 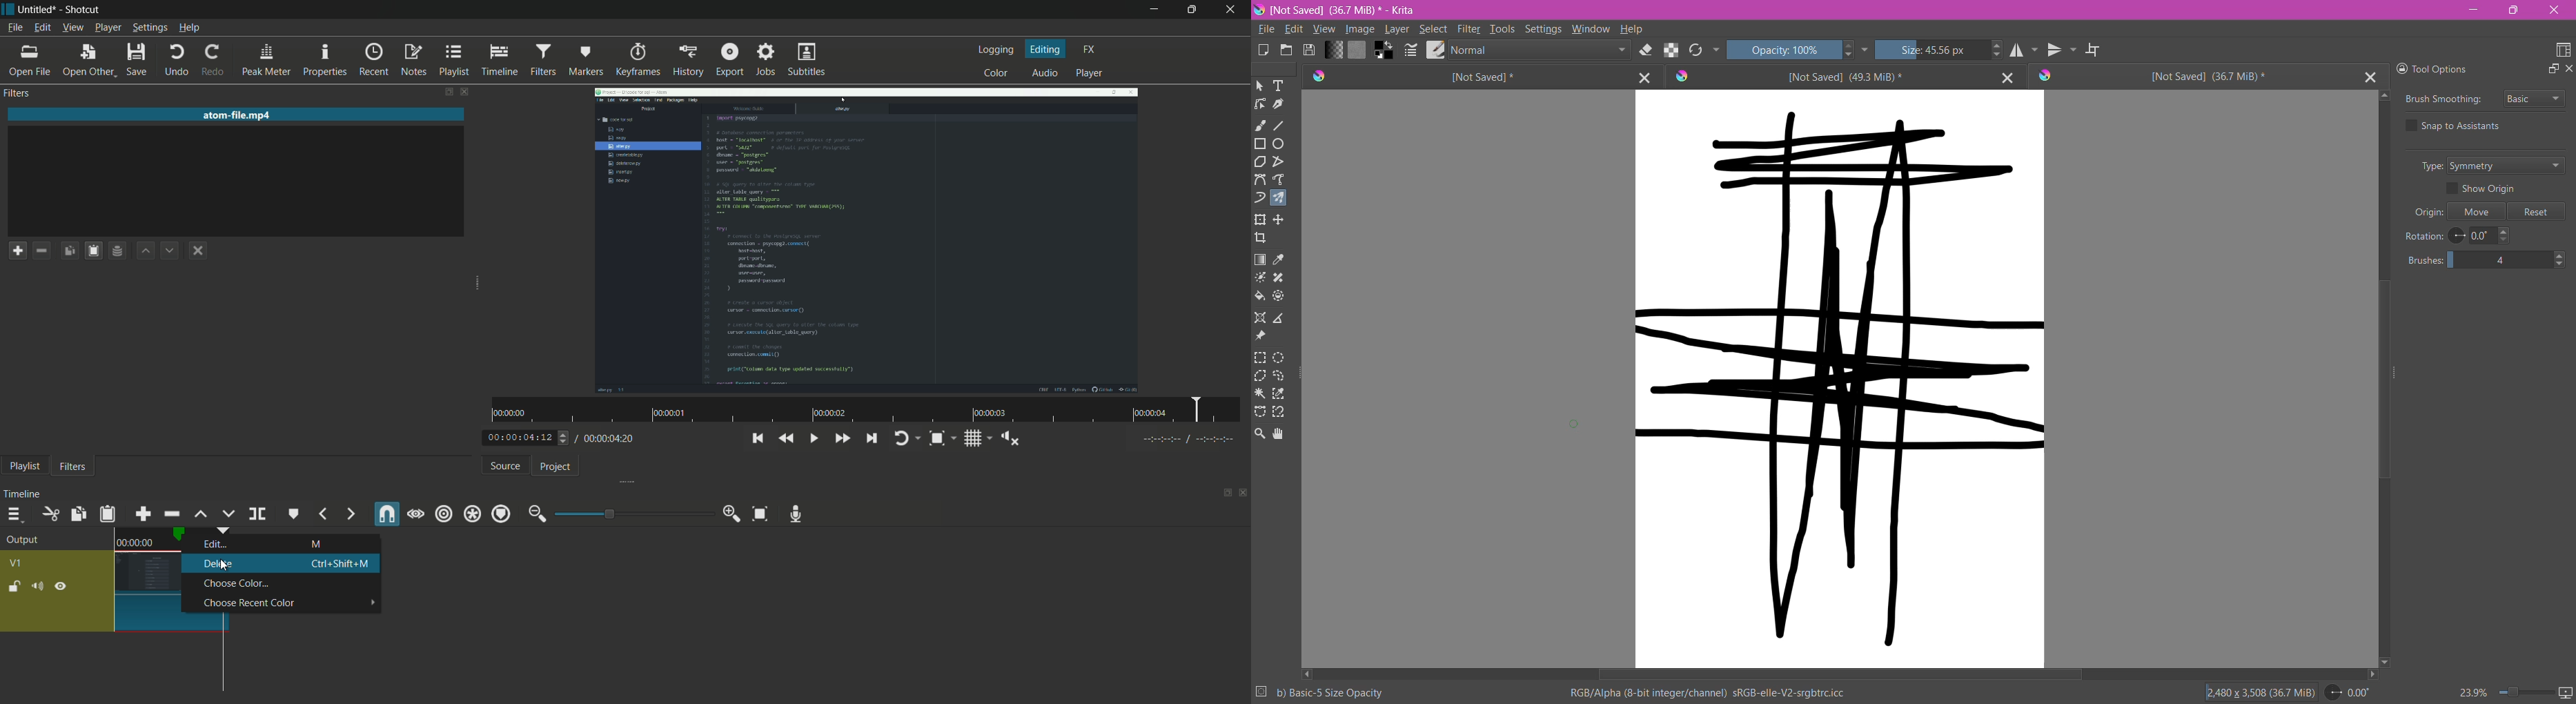 I want to click on open file, so click(x=29, y=62).